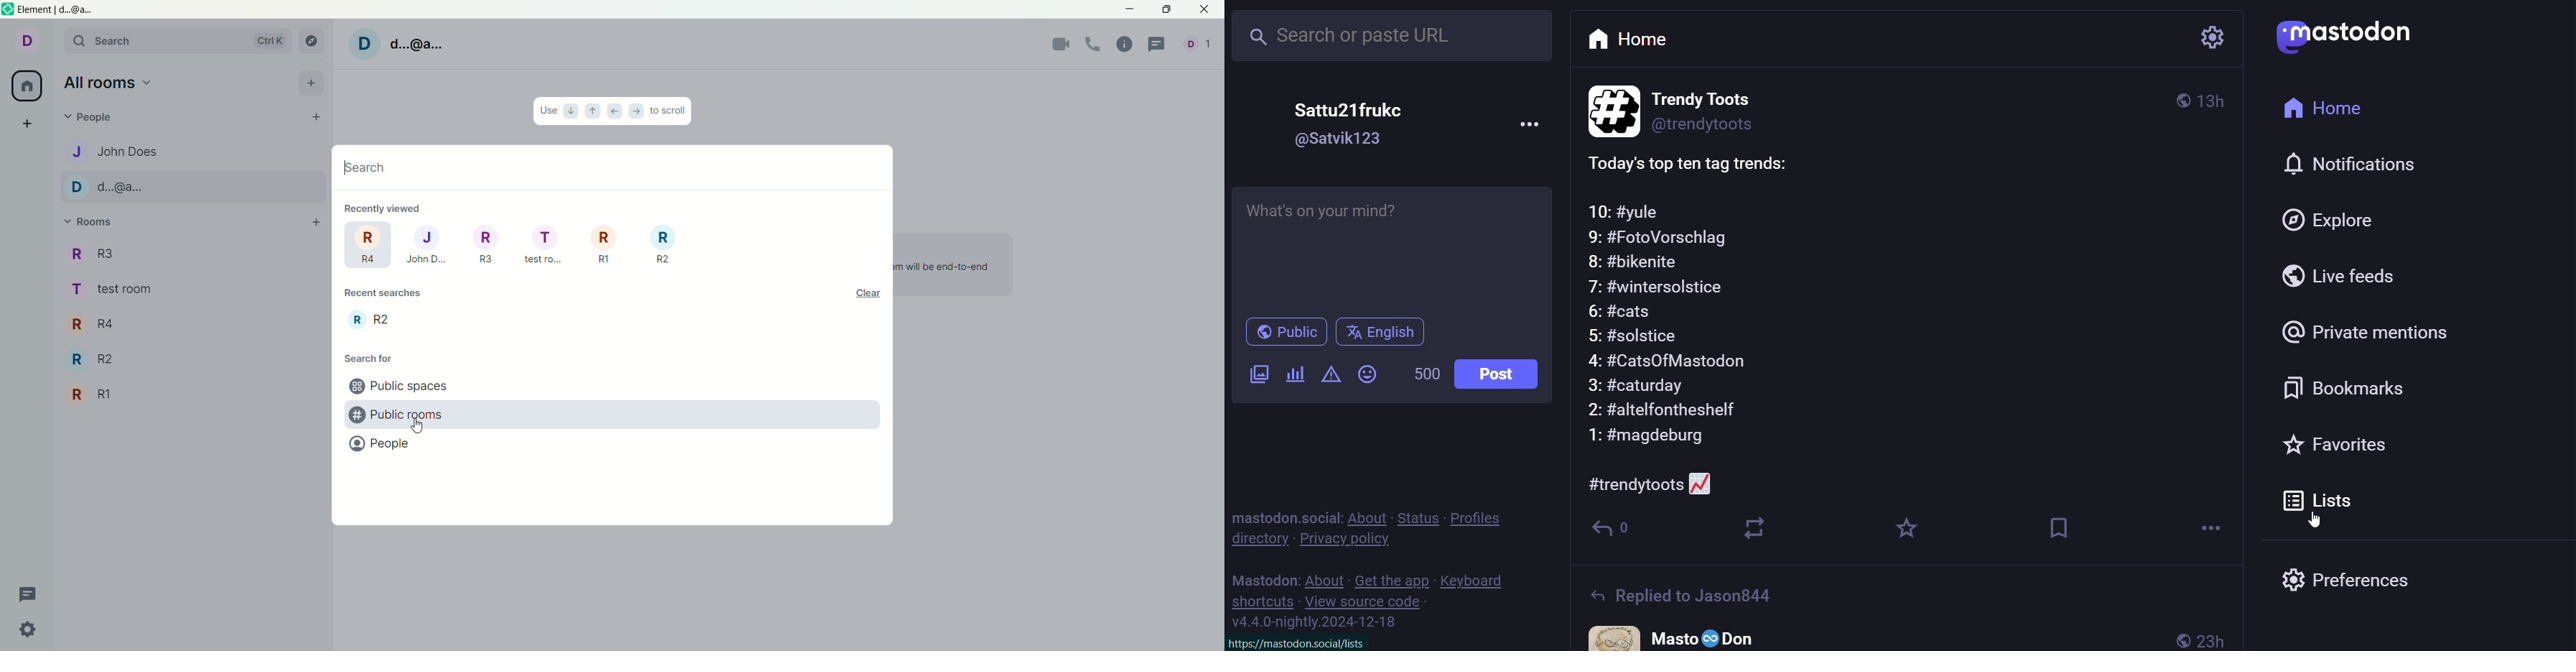 The height and width of the screenshot is (672, 2576). I want to click on threads, so click(29, 595).